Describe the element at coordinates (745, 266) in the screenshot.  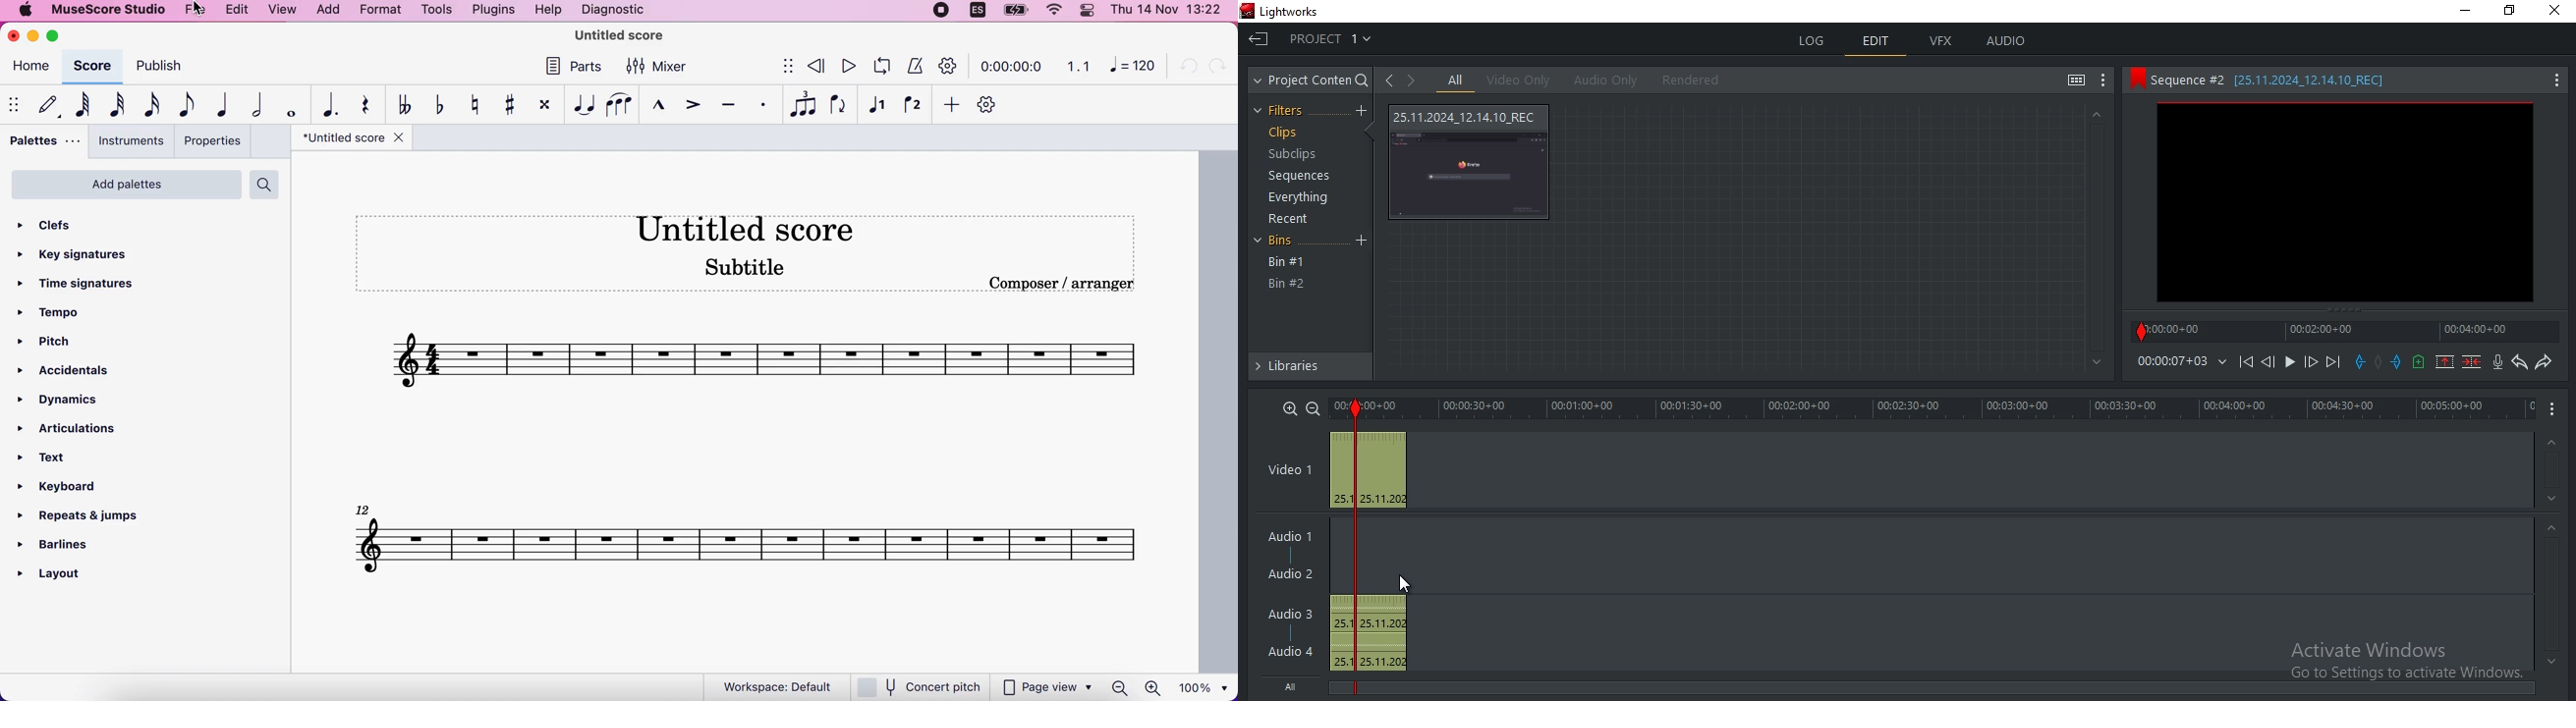
I see `Subtitle` at that location.